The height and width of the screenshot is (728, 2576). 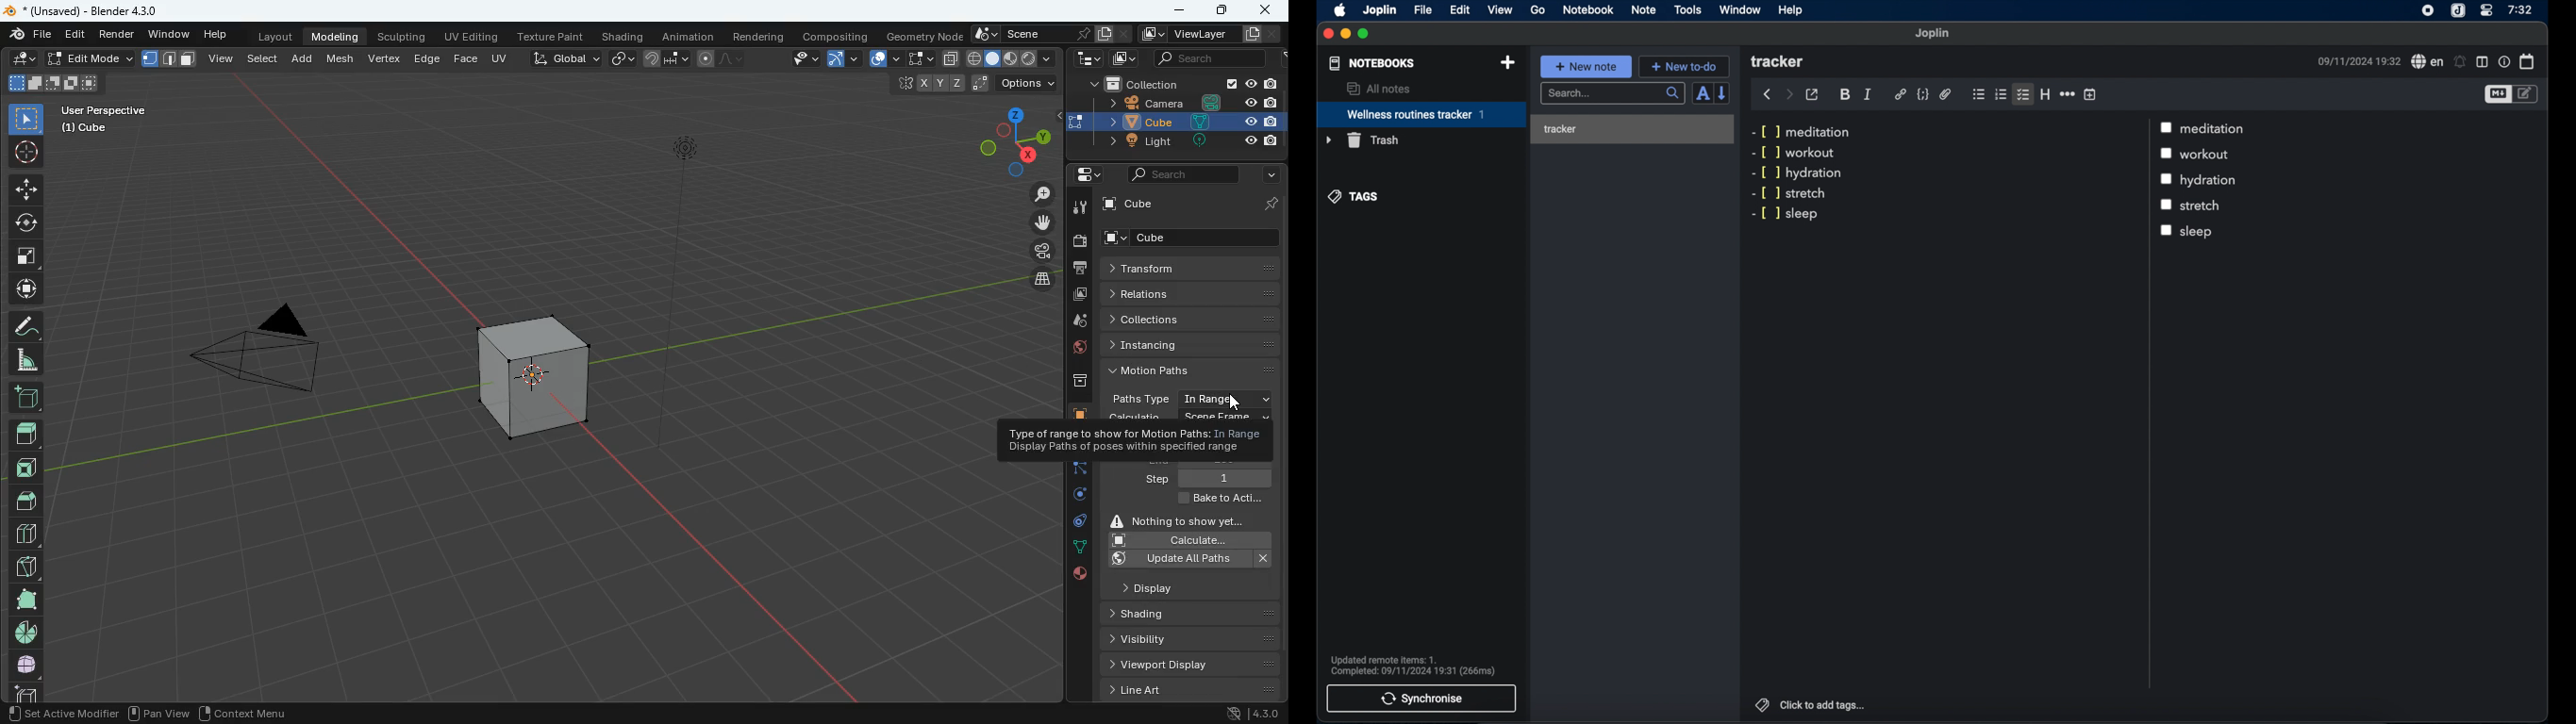 I want to click on copy, so click(x=950, y=58).